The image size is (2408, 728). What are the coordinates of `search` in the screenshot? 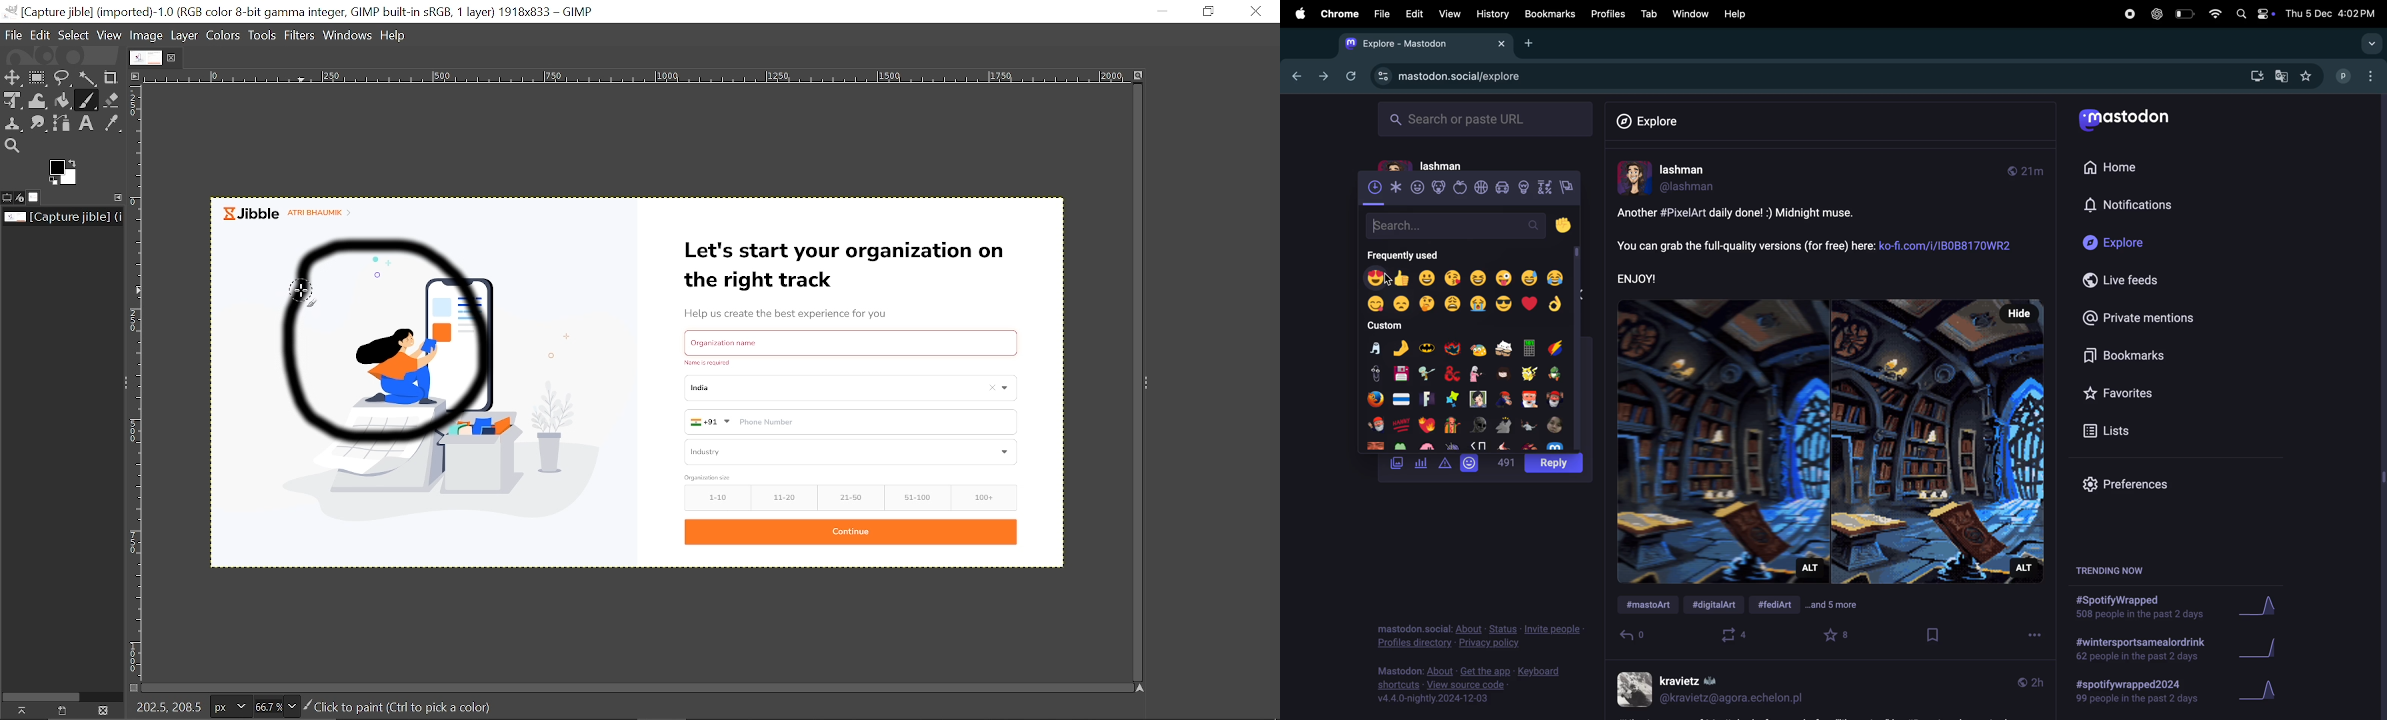 It's located at (1474, 225).